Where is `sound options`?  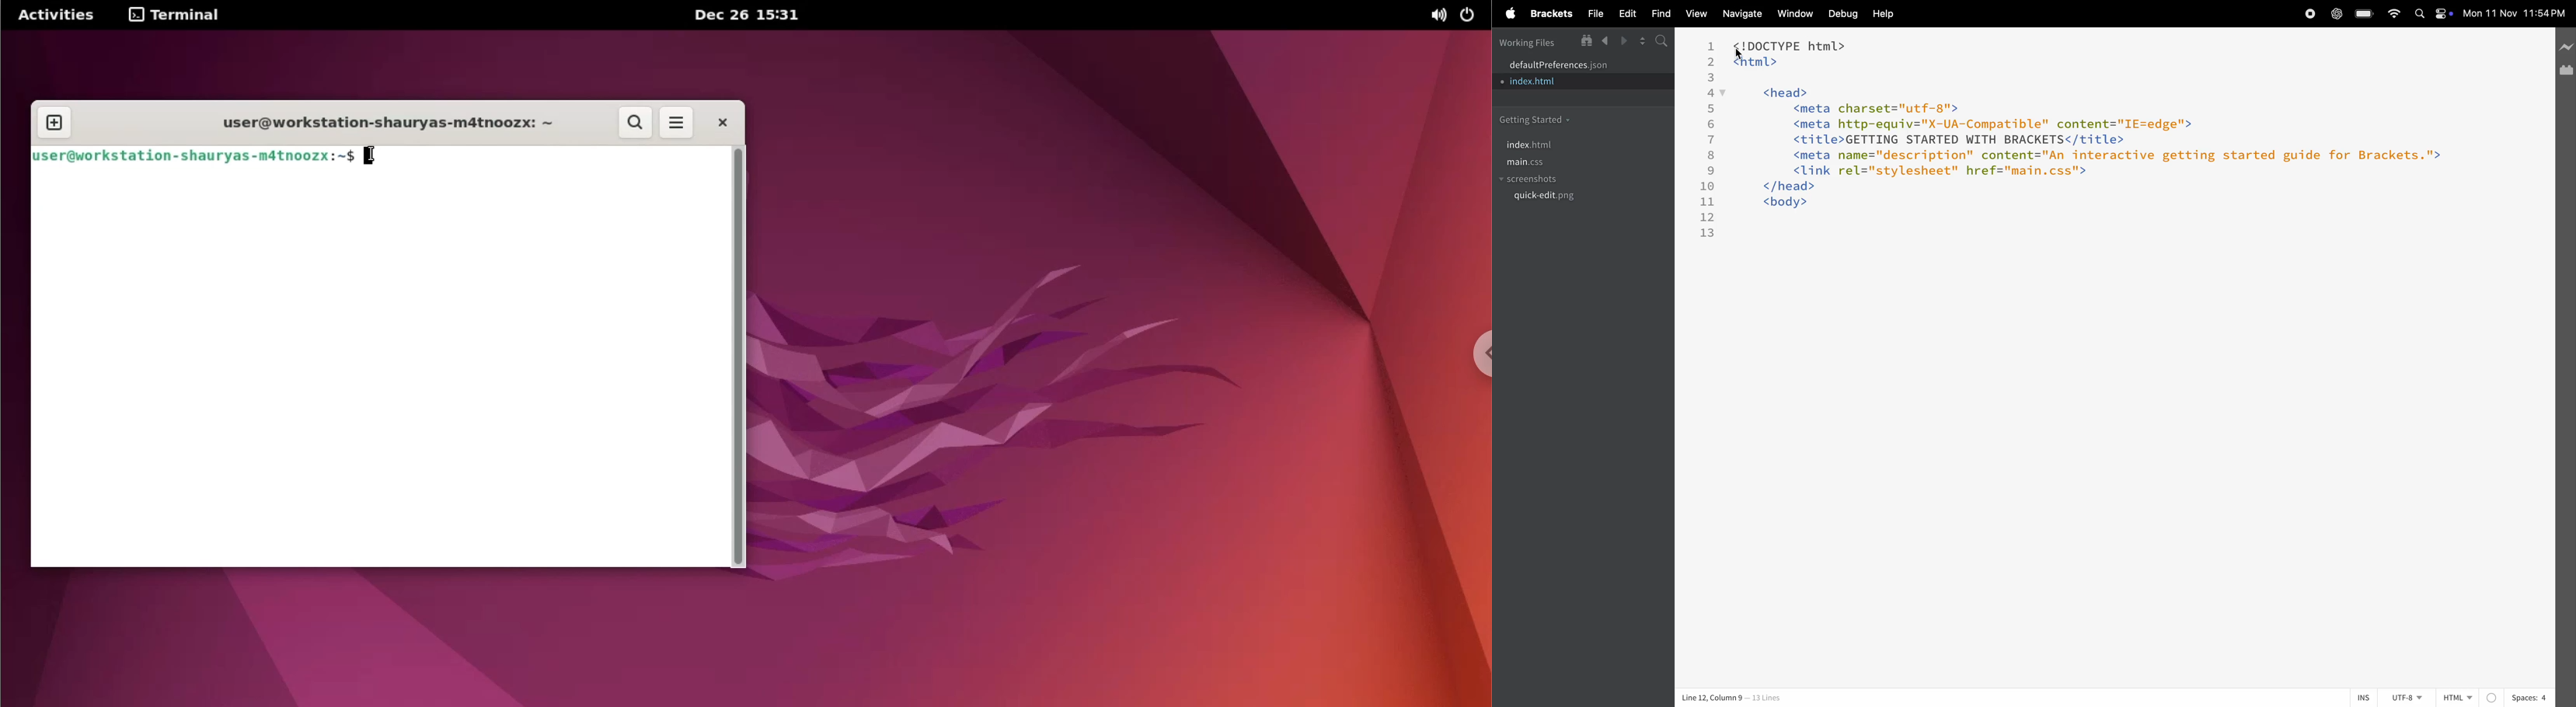
sound options is located at coordinates (1437, 16).